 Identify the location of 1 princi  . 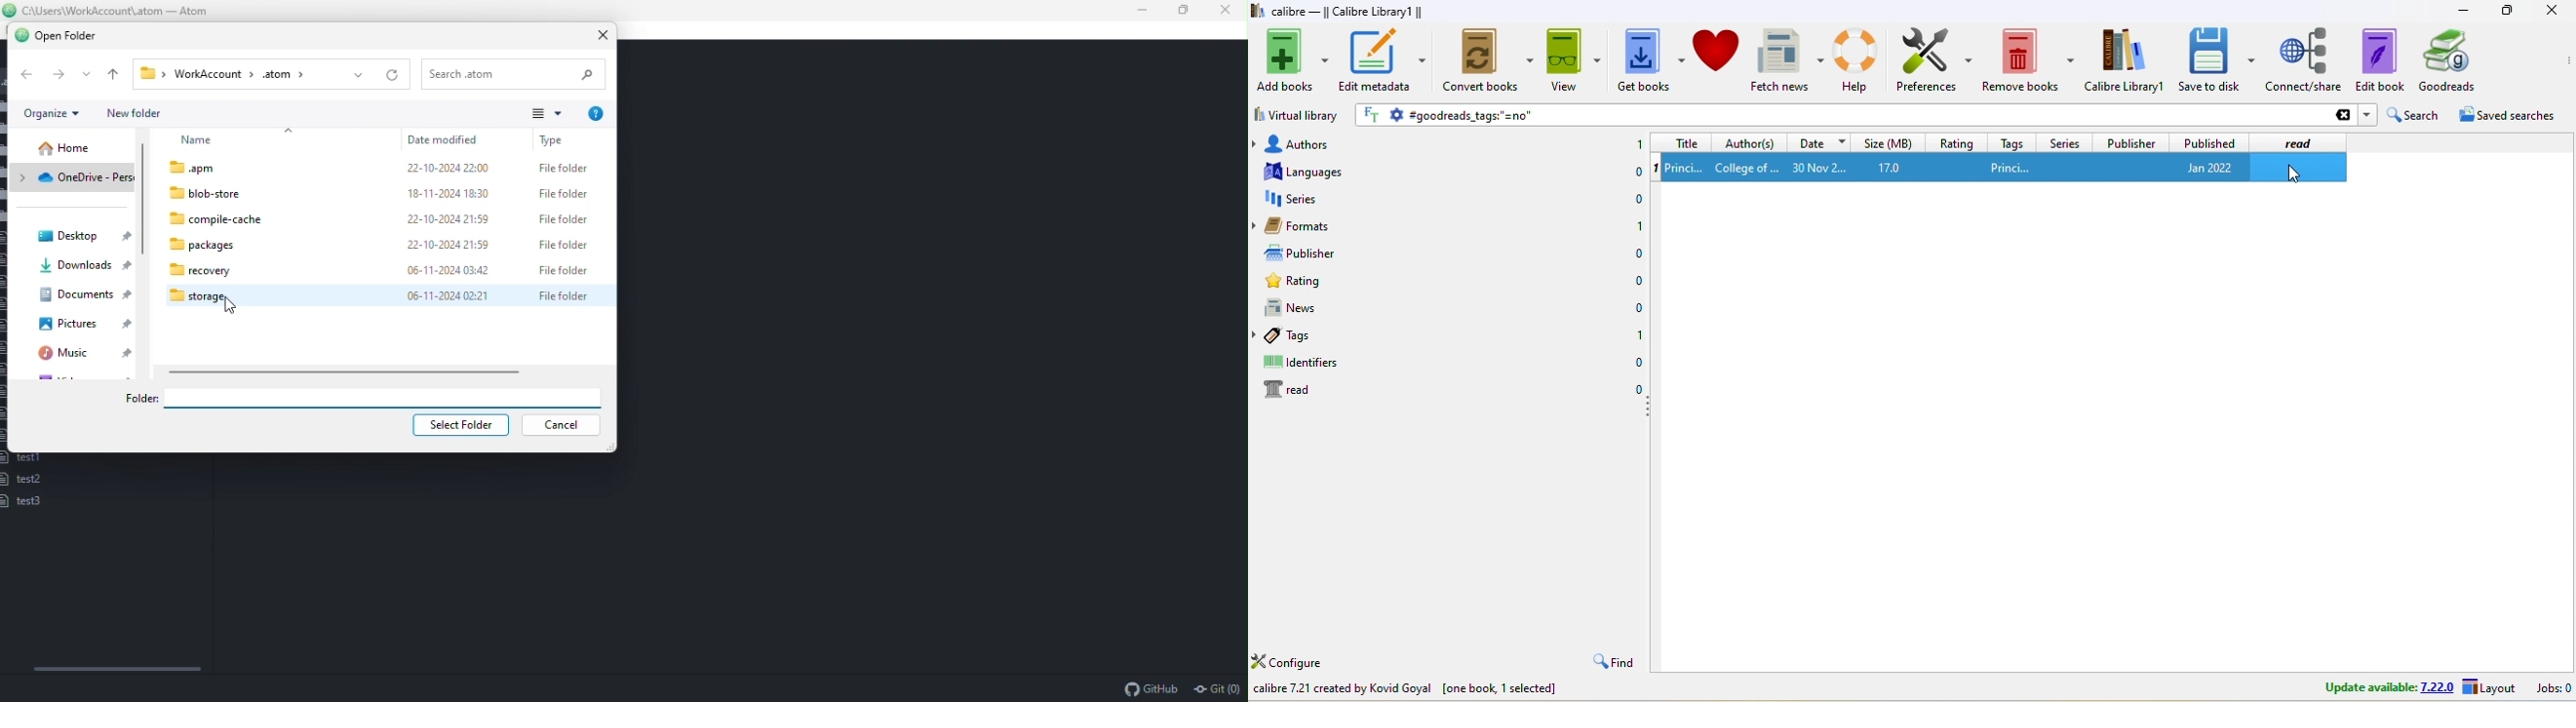
(1686, 167).